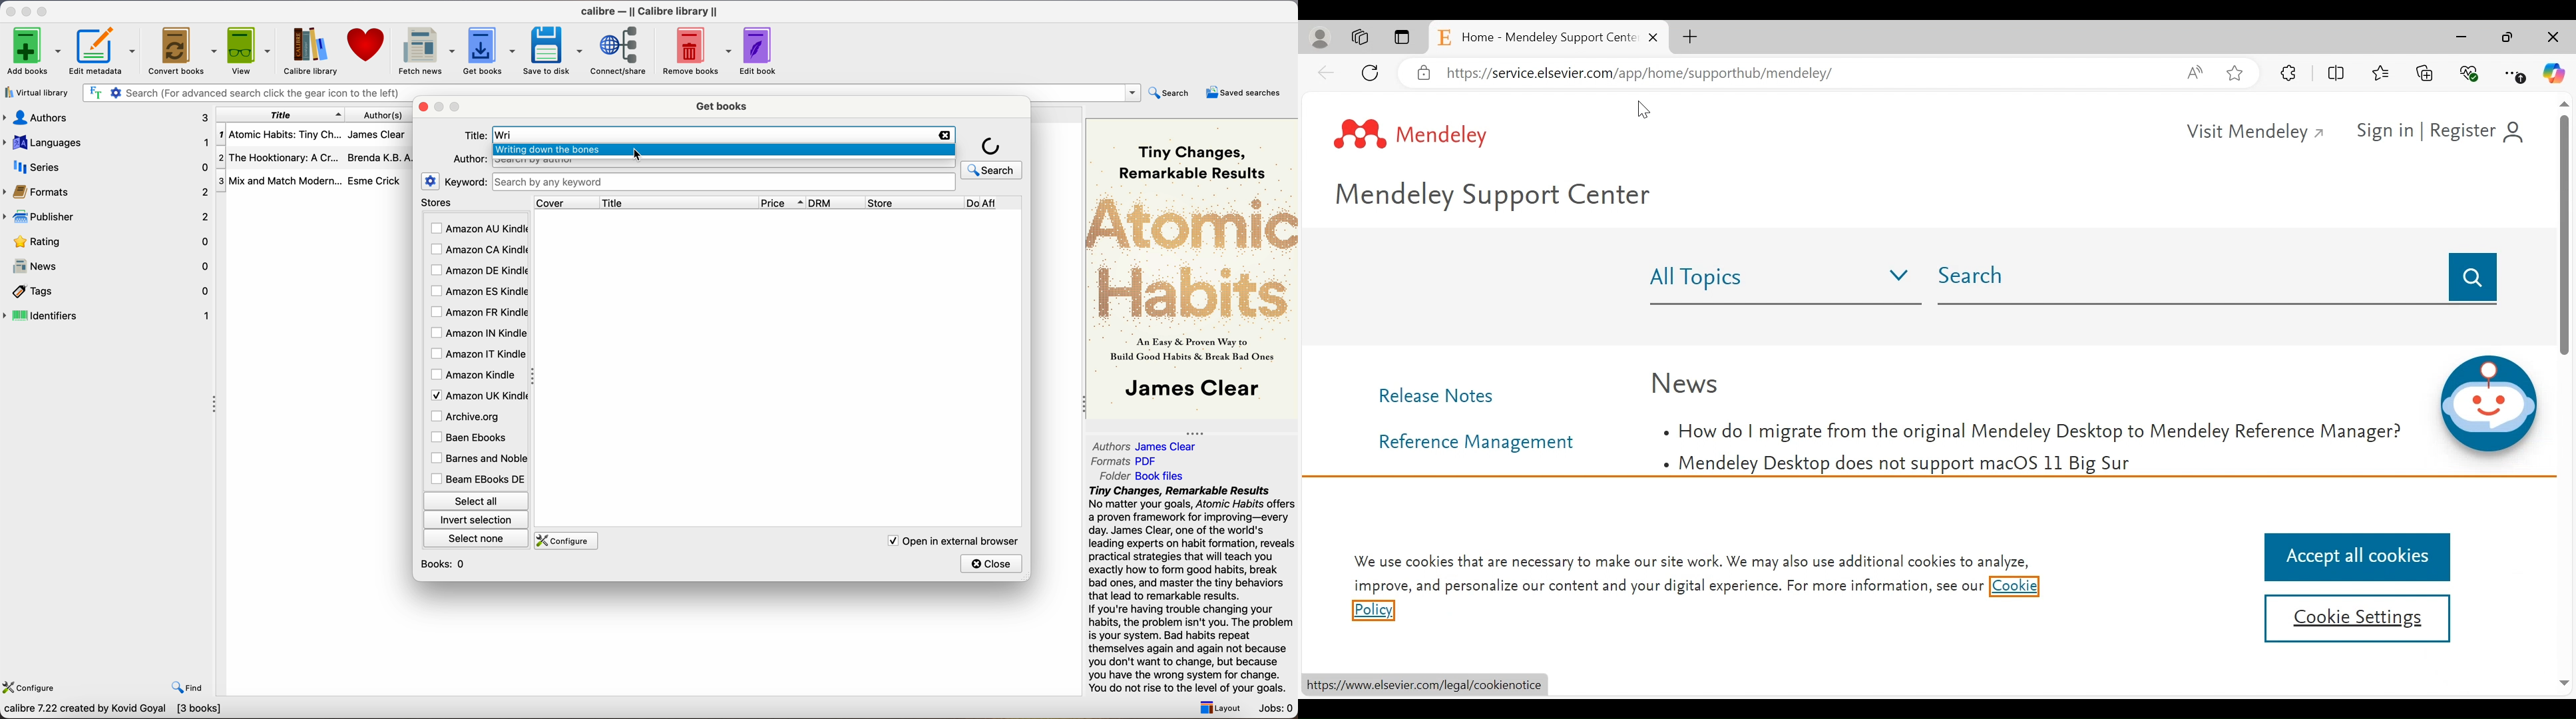 Image resolution: width=2576 pixels, height=728 pixels. Describe the element at coordinates (724, 105) in the screenshot. I see `get books` at that location.